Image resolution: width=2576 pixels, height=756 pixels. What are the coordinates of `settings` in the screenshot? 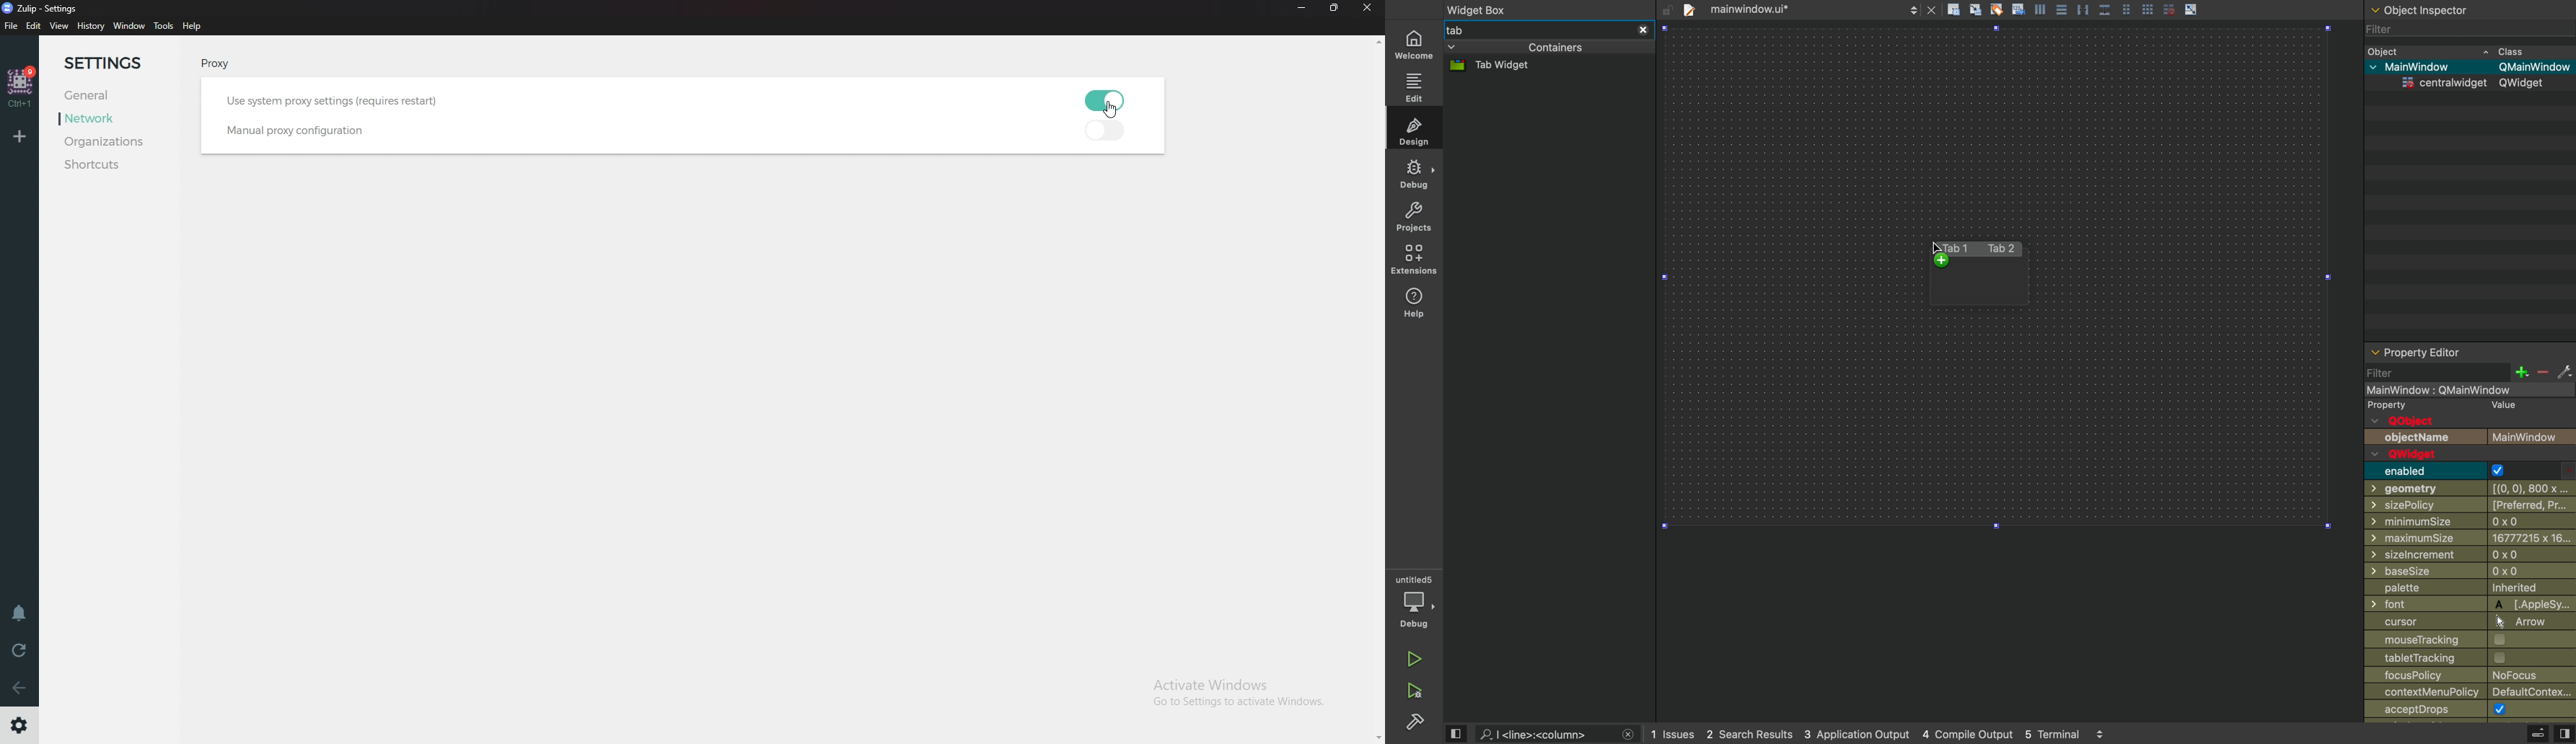 It's located at (112, 63).